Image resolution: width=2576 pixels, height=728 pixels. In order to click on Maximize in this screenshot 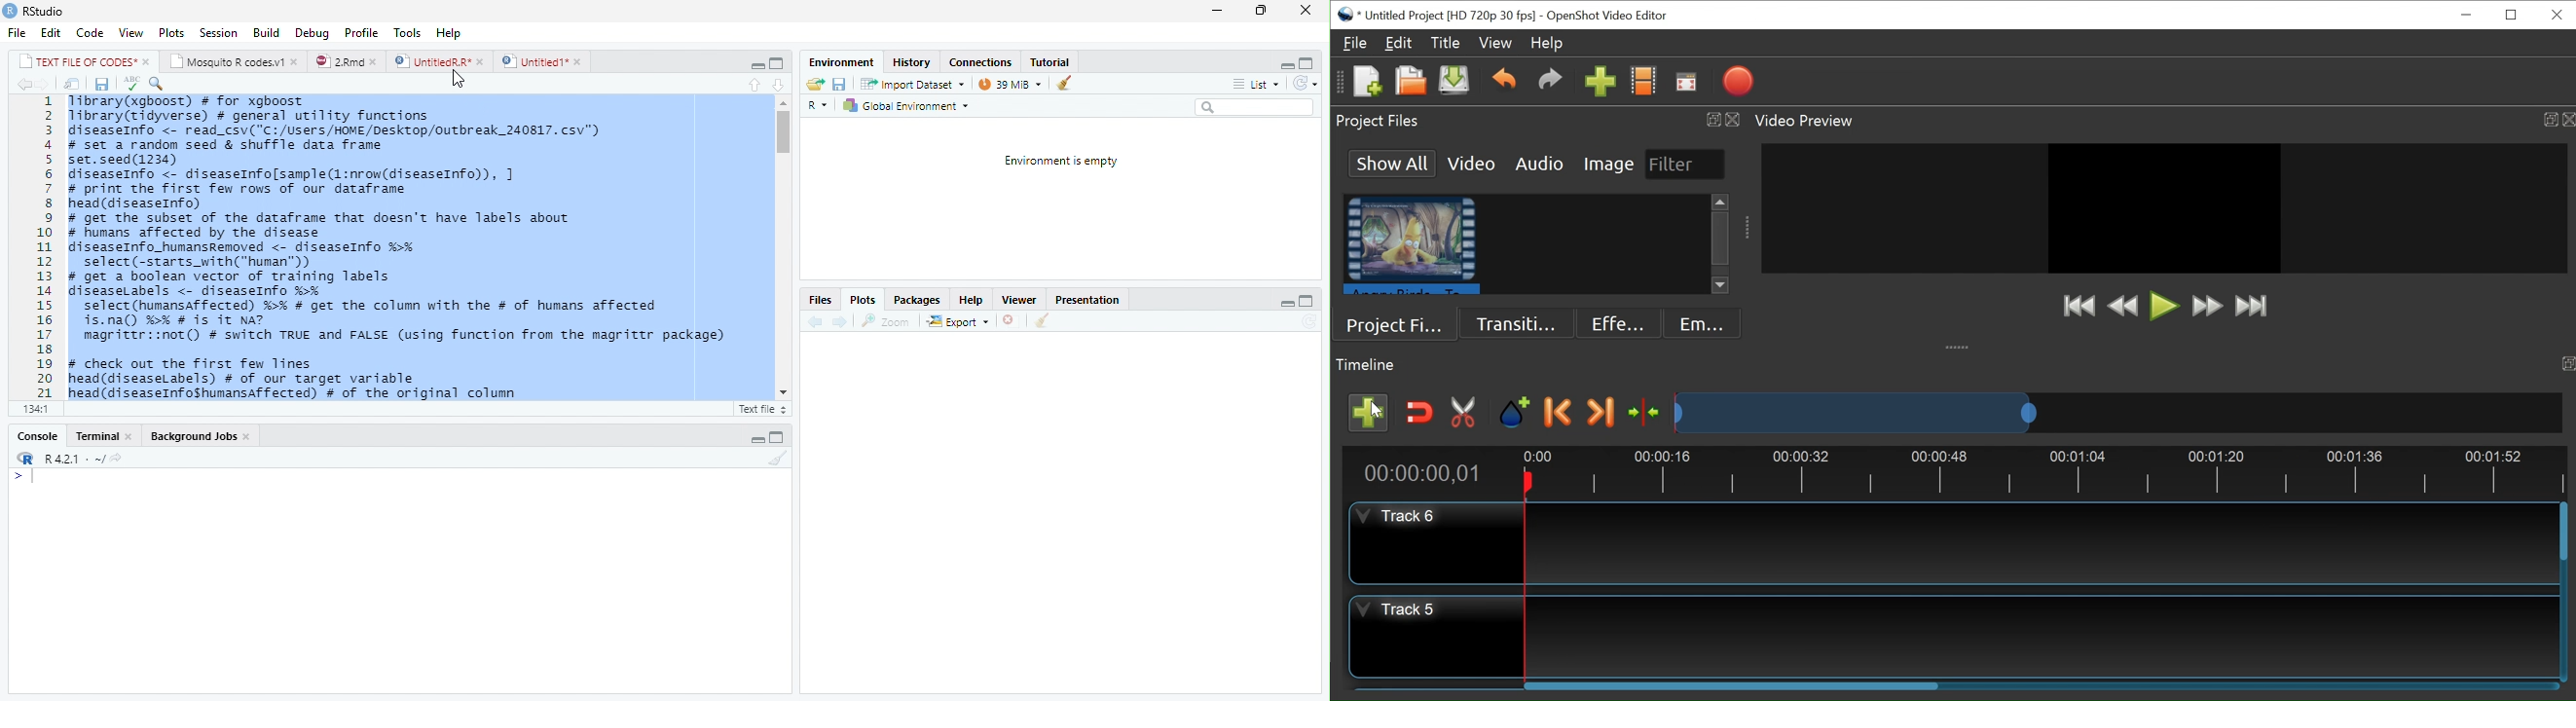, I will do `click(1306, 299)`.